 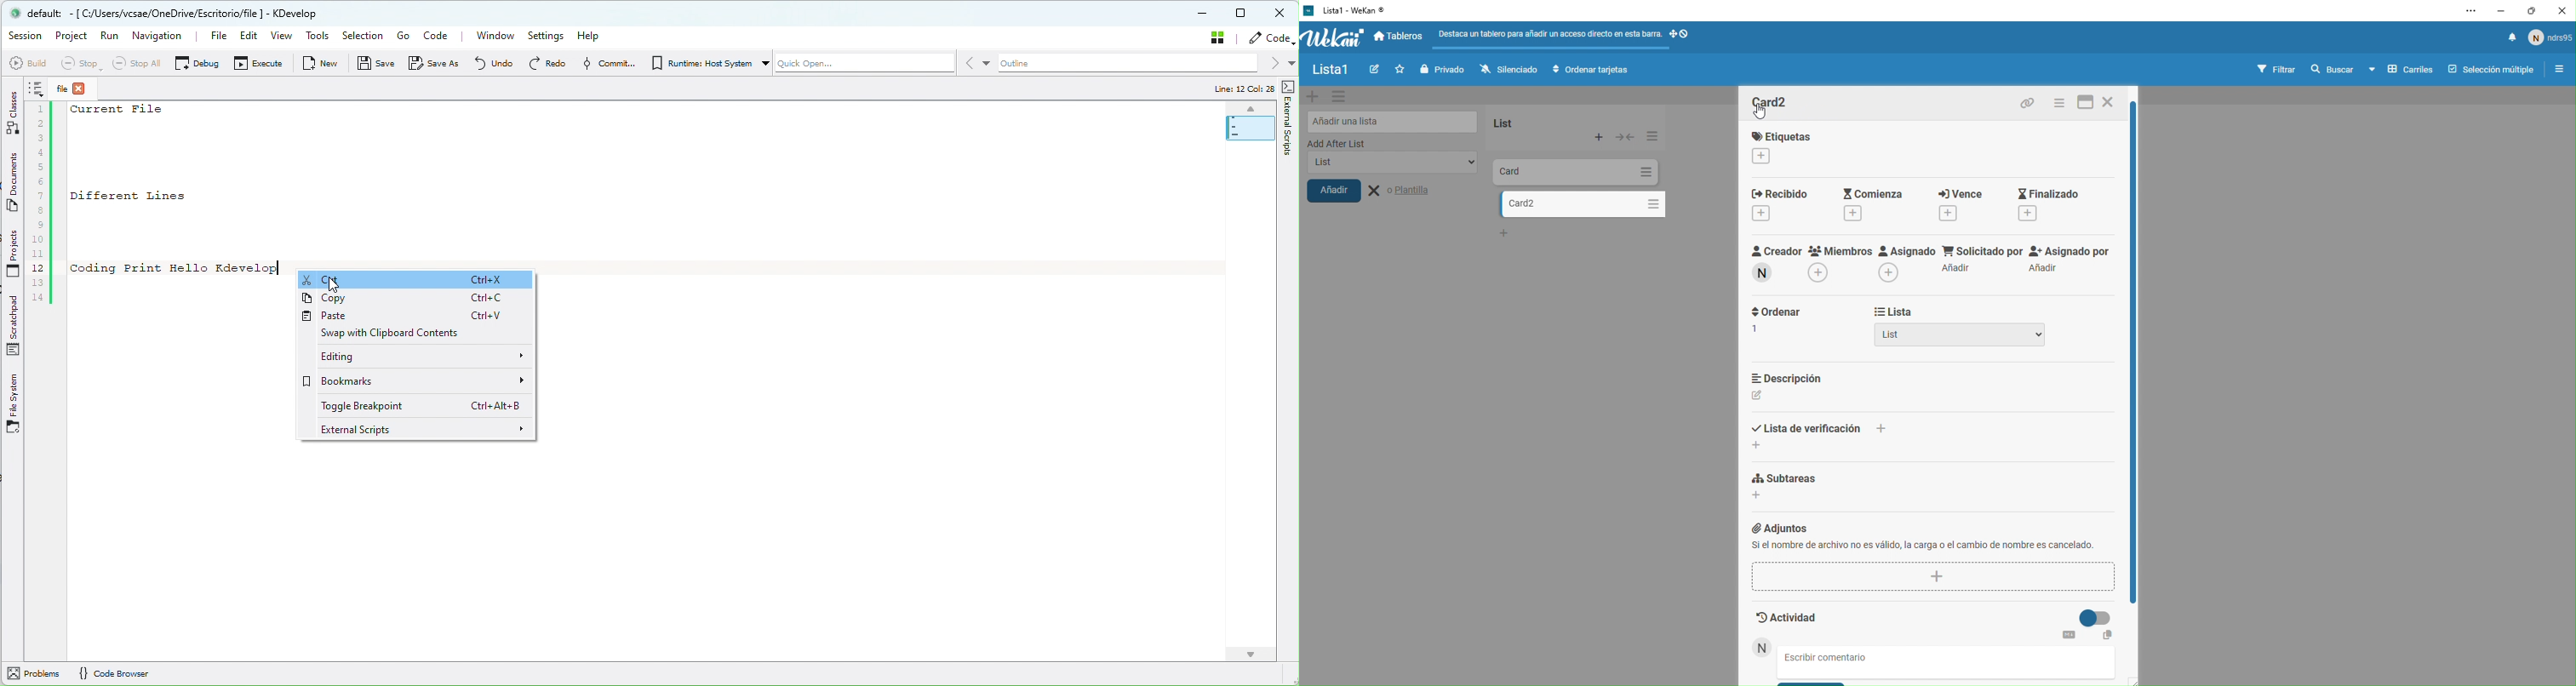 What do you see at coordinates (1905, 264) in the screenshot?
I see `asignado` at bounding box center [1905, 264].